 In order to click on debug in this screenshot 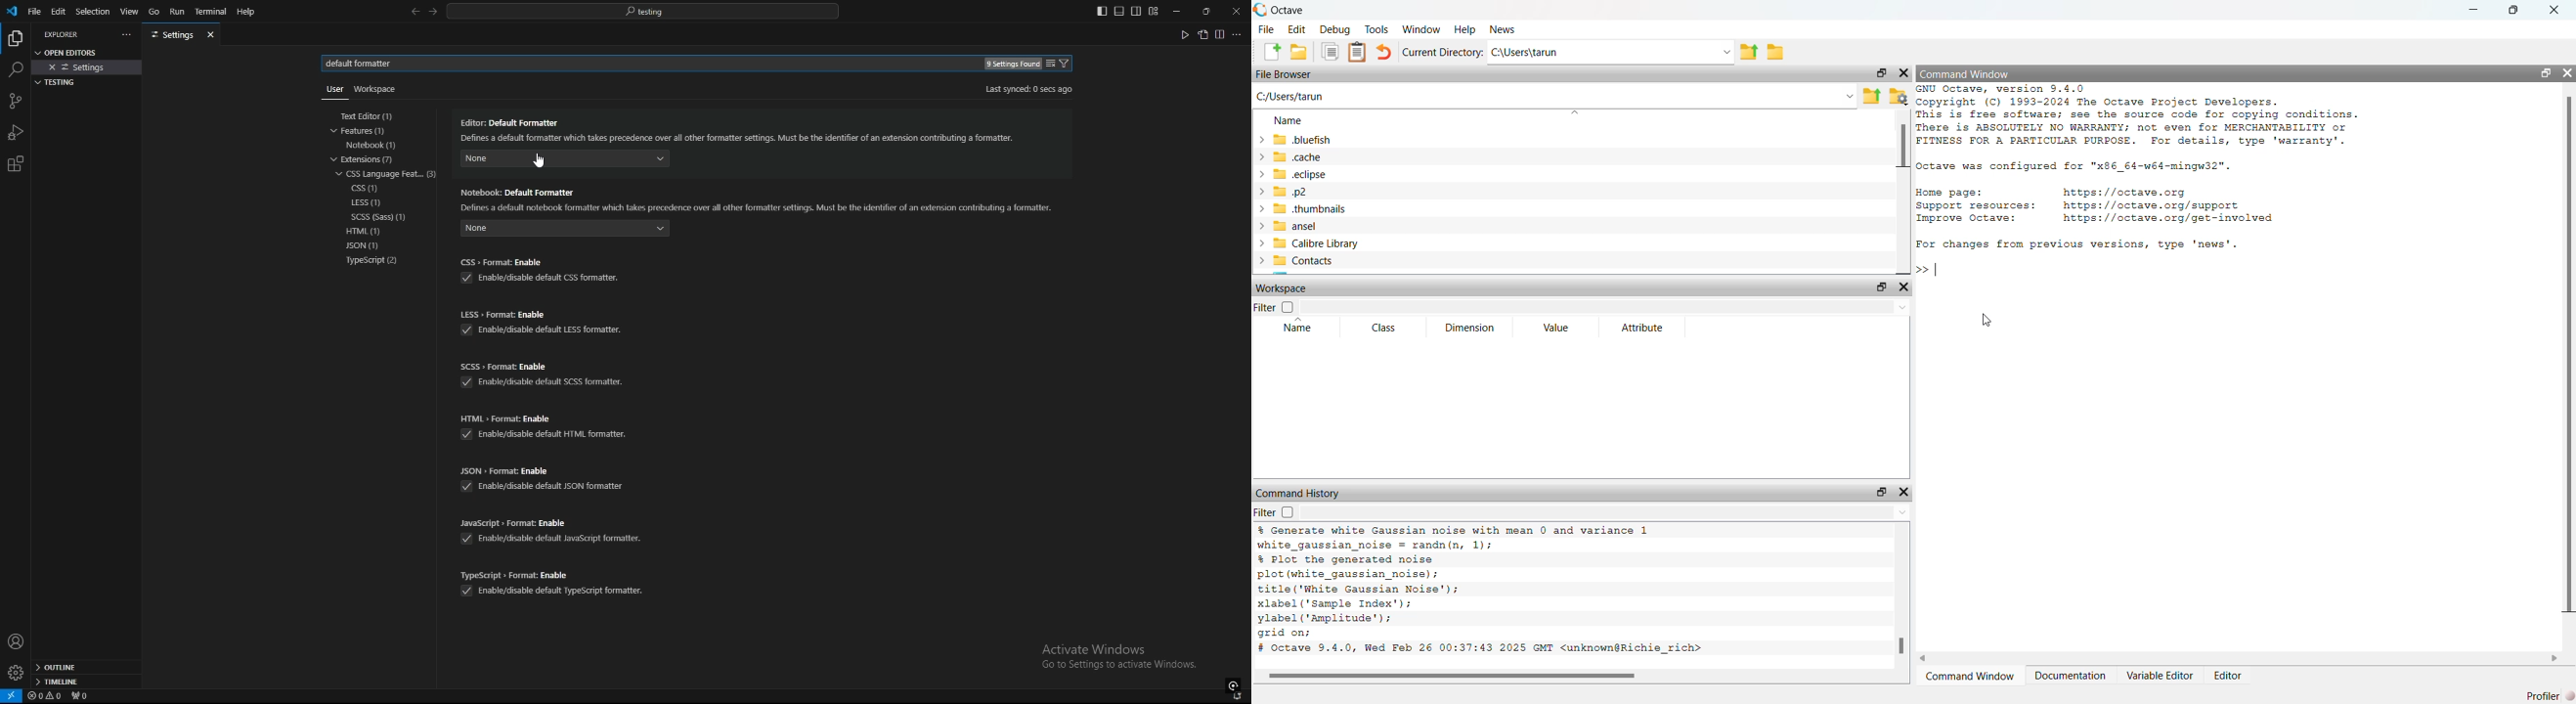, I will do `click(1336, 30)`.